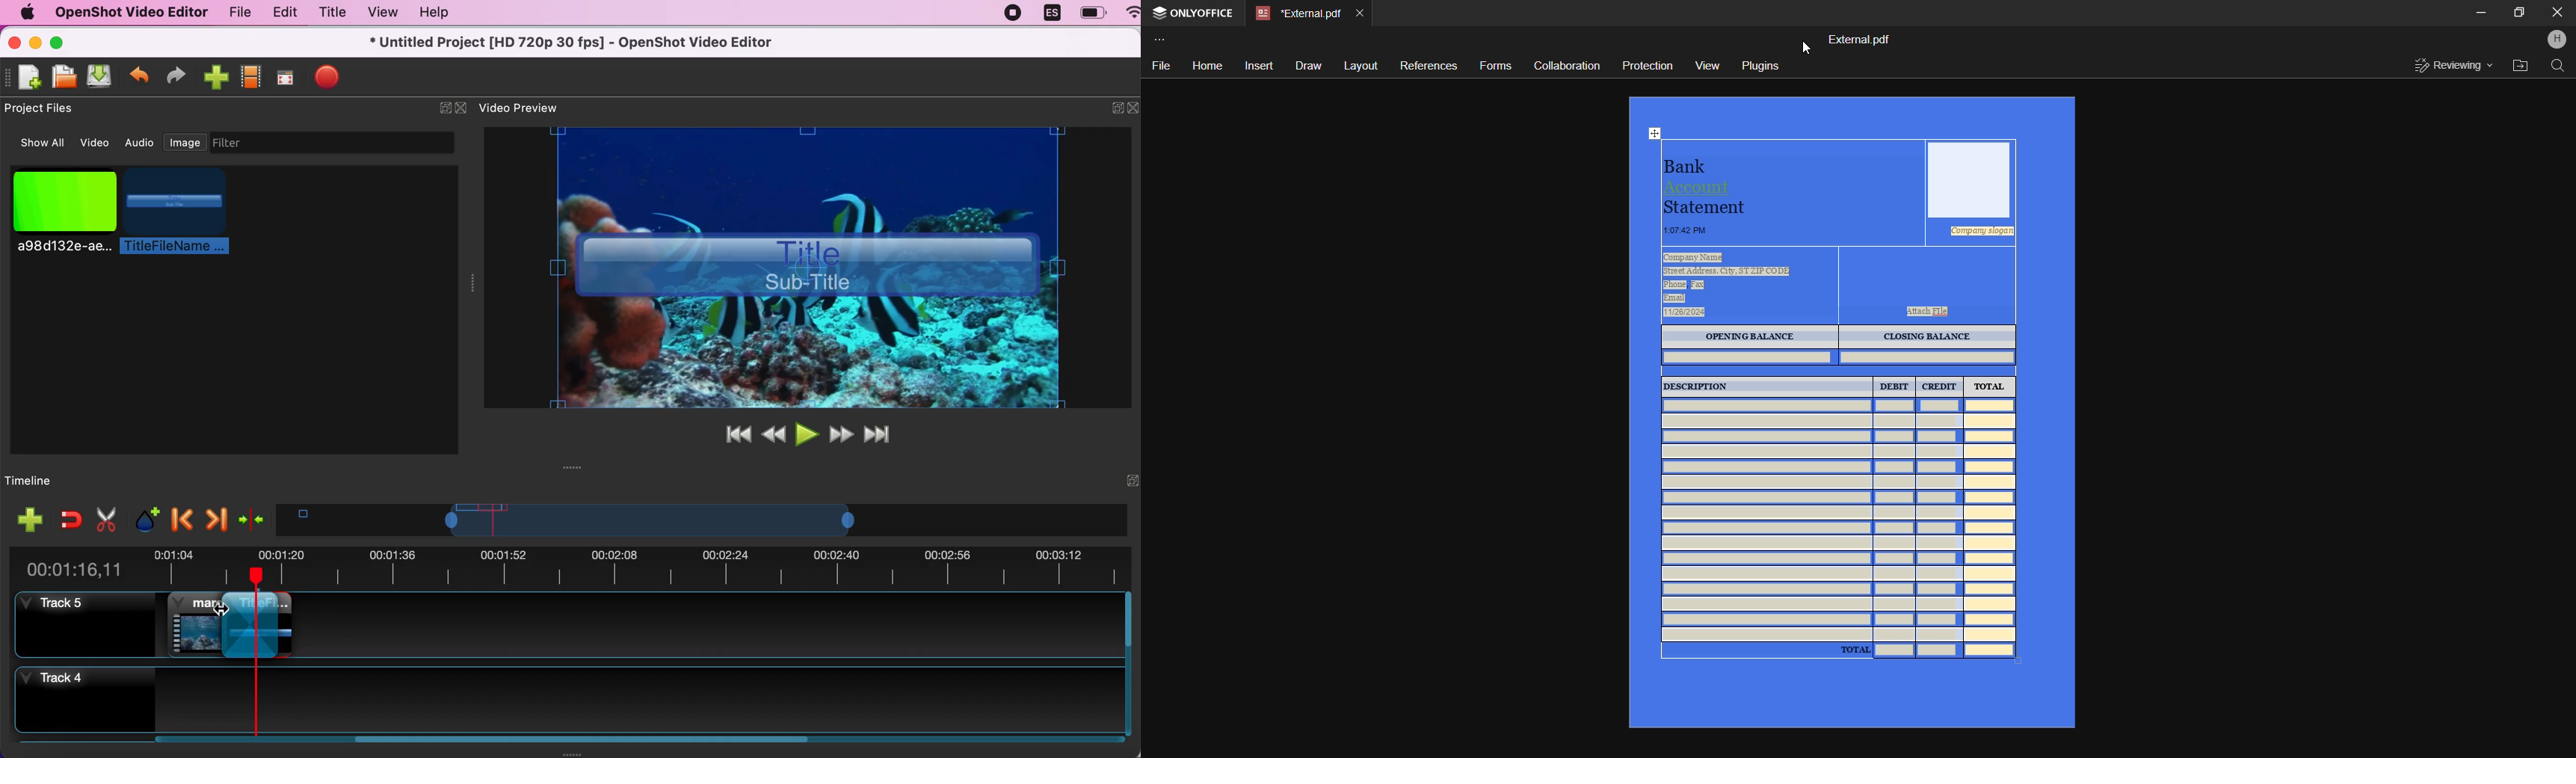 This screenshot has height=784, width=2576. Describe the element at coordinates (180, 518) in the screenshot. I see `previous marker` at that location.